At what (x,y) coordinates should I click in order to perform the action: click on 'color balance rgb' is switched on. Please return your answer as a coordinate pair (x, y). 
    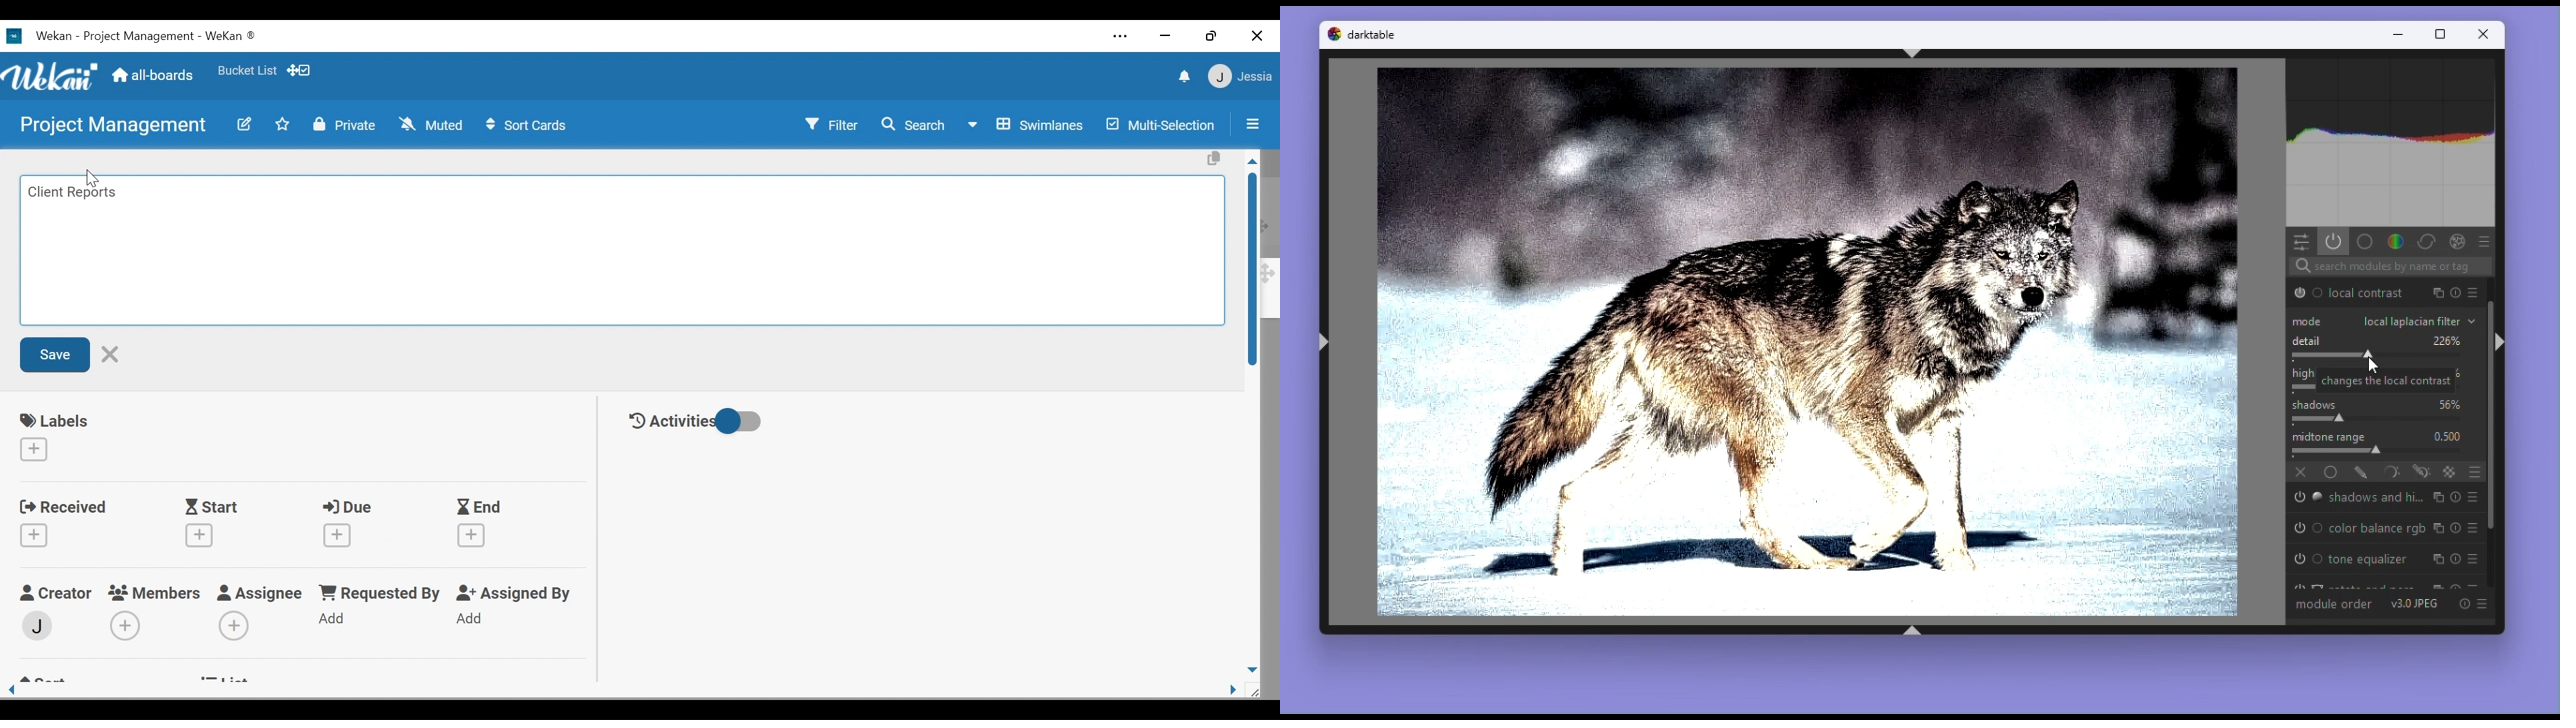
    Looking at the image, I should click on (2307, 529).